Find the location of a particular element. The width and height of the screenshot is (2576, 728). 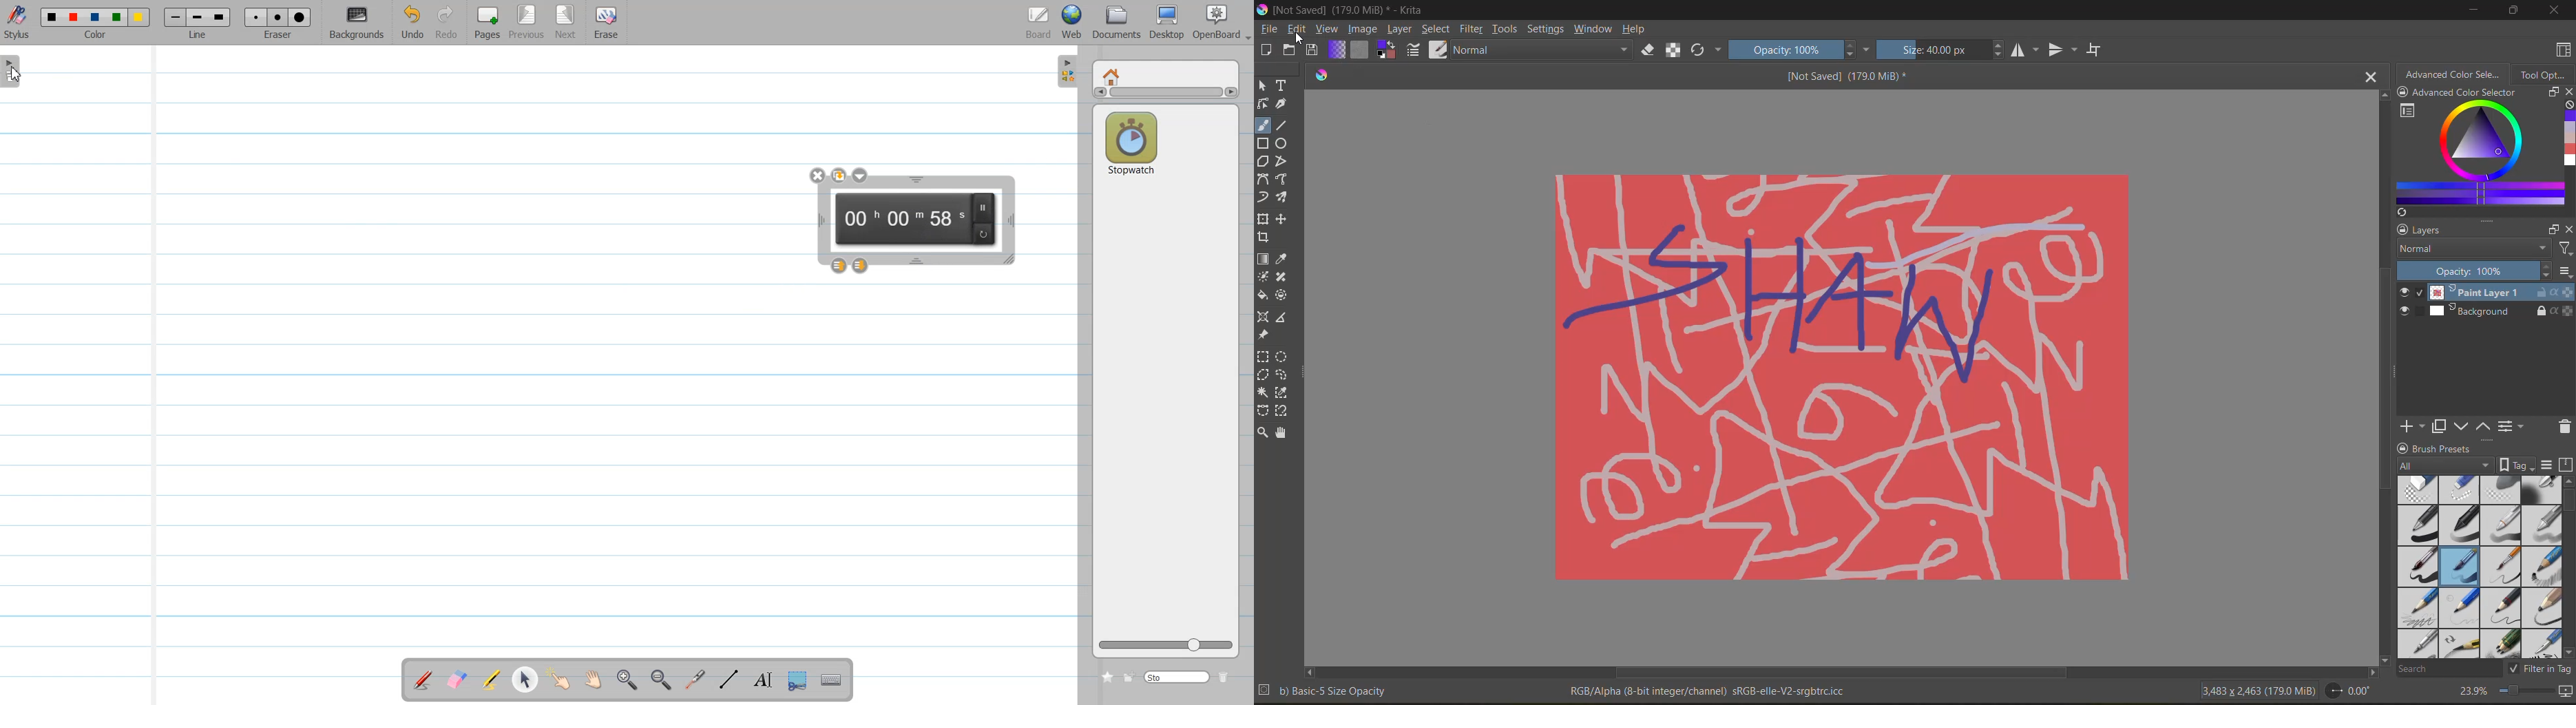

line tool is located at coordinates (1284, 125).